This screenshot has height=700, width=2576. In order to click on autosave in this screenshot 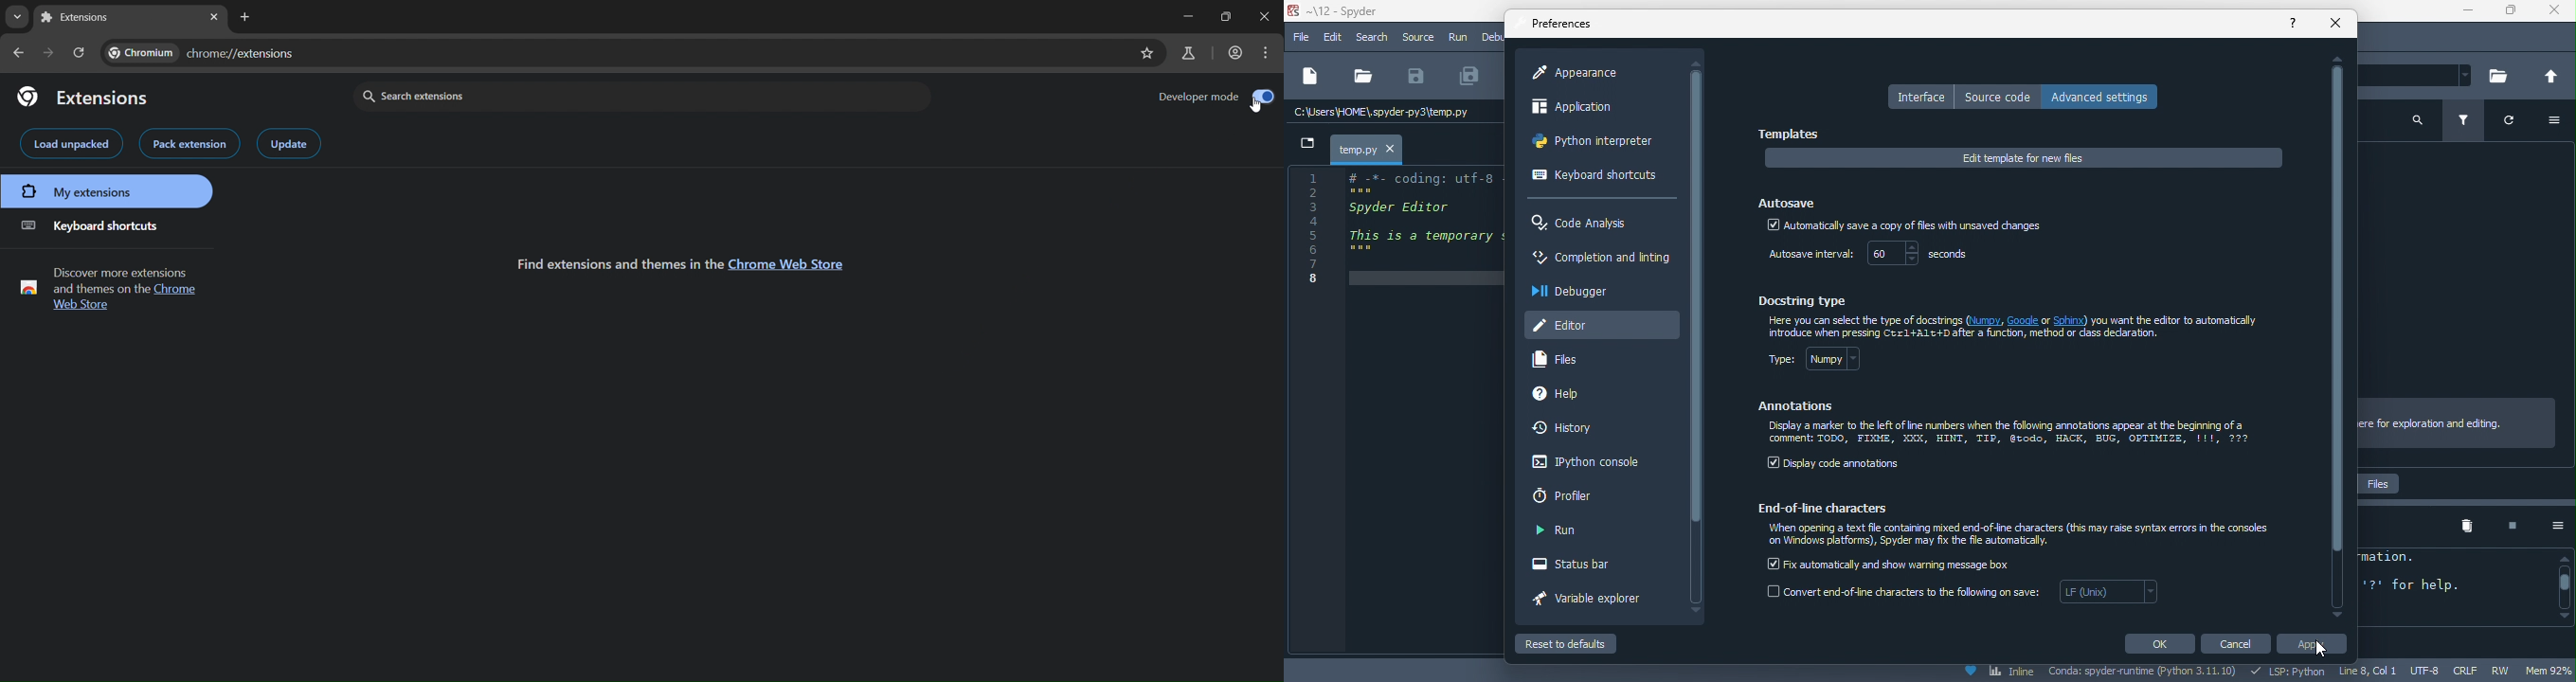, I will do `click(1790, 200)`.